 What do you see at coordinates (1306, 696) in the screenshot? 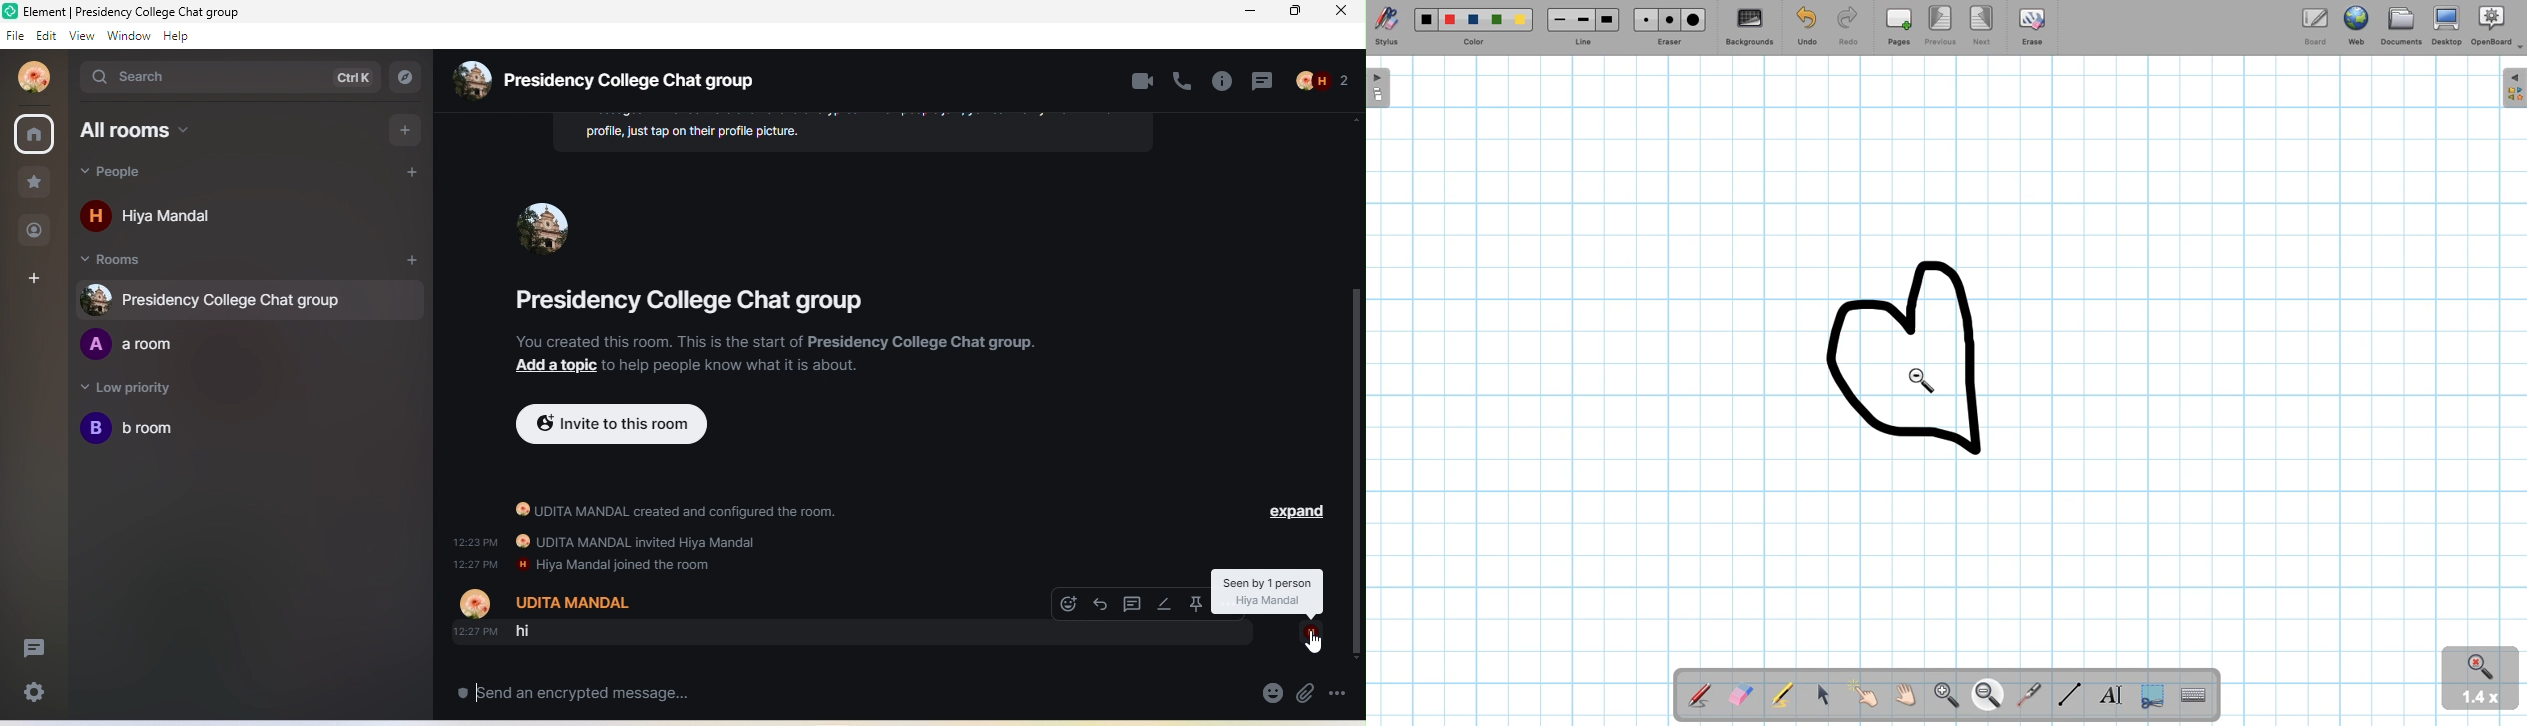
I see `attachment` at bounding box center [1306, 696].